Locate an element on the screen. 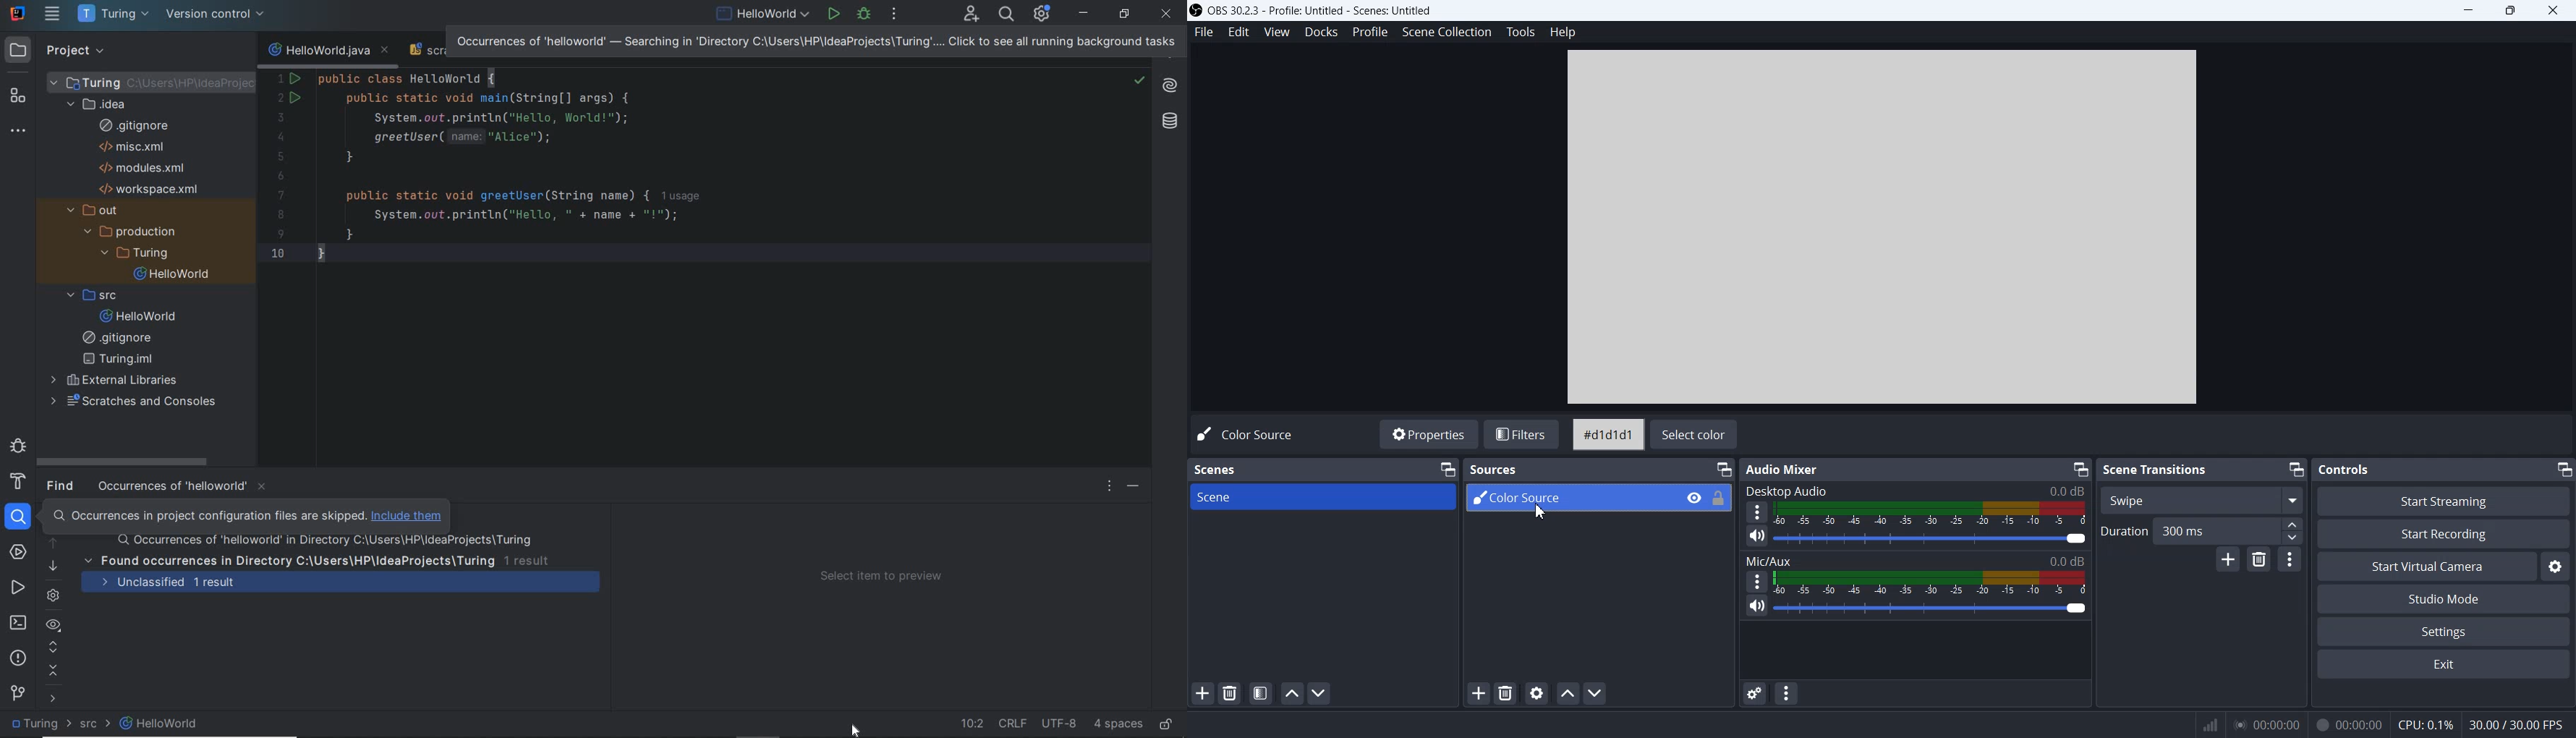  Volume Indicator is located at coordinates (1931, 582).